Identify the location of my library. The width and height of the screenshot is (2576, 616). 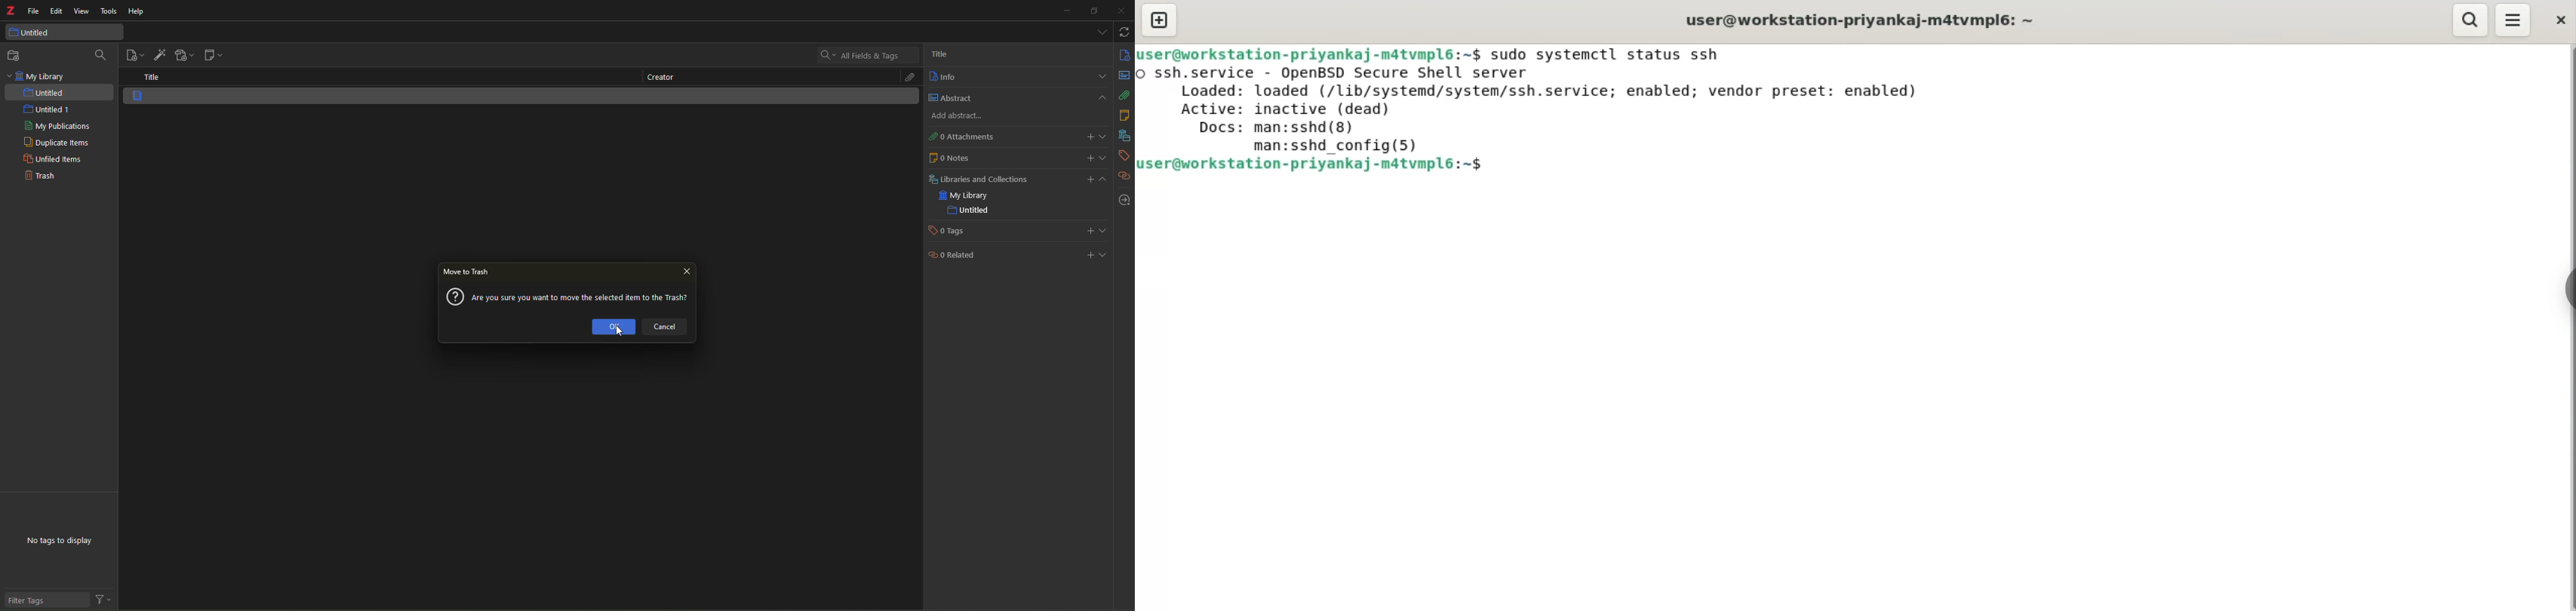
(38, 76).